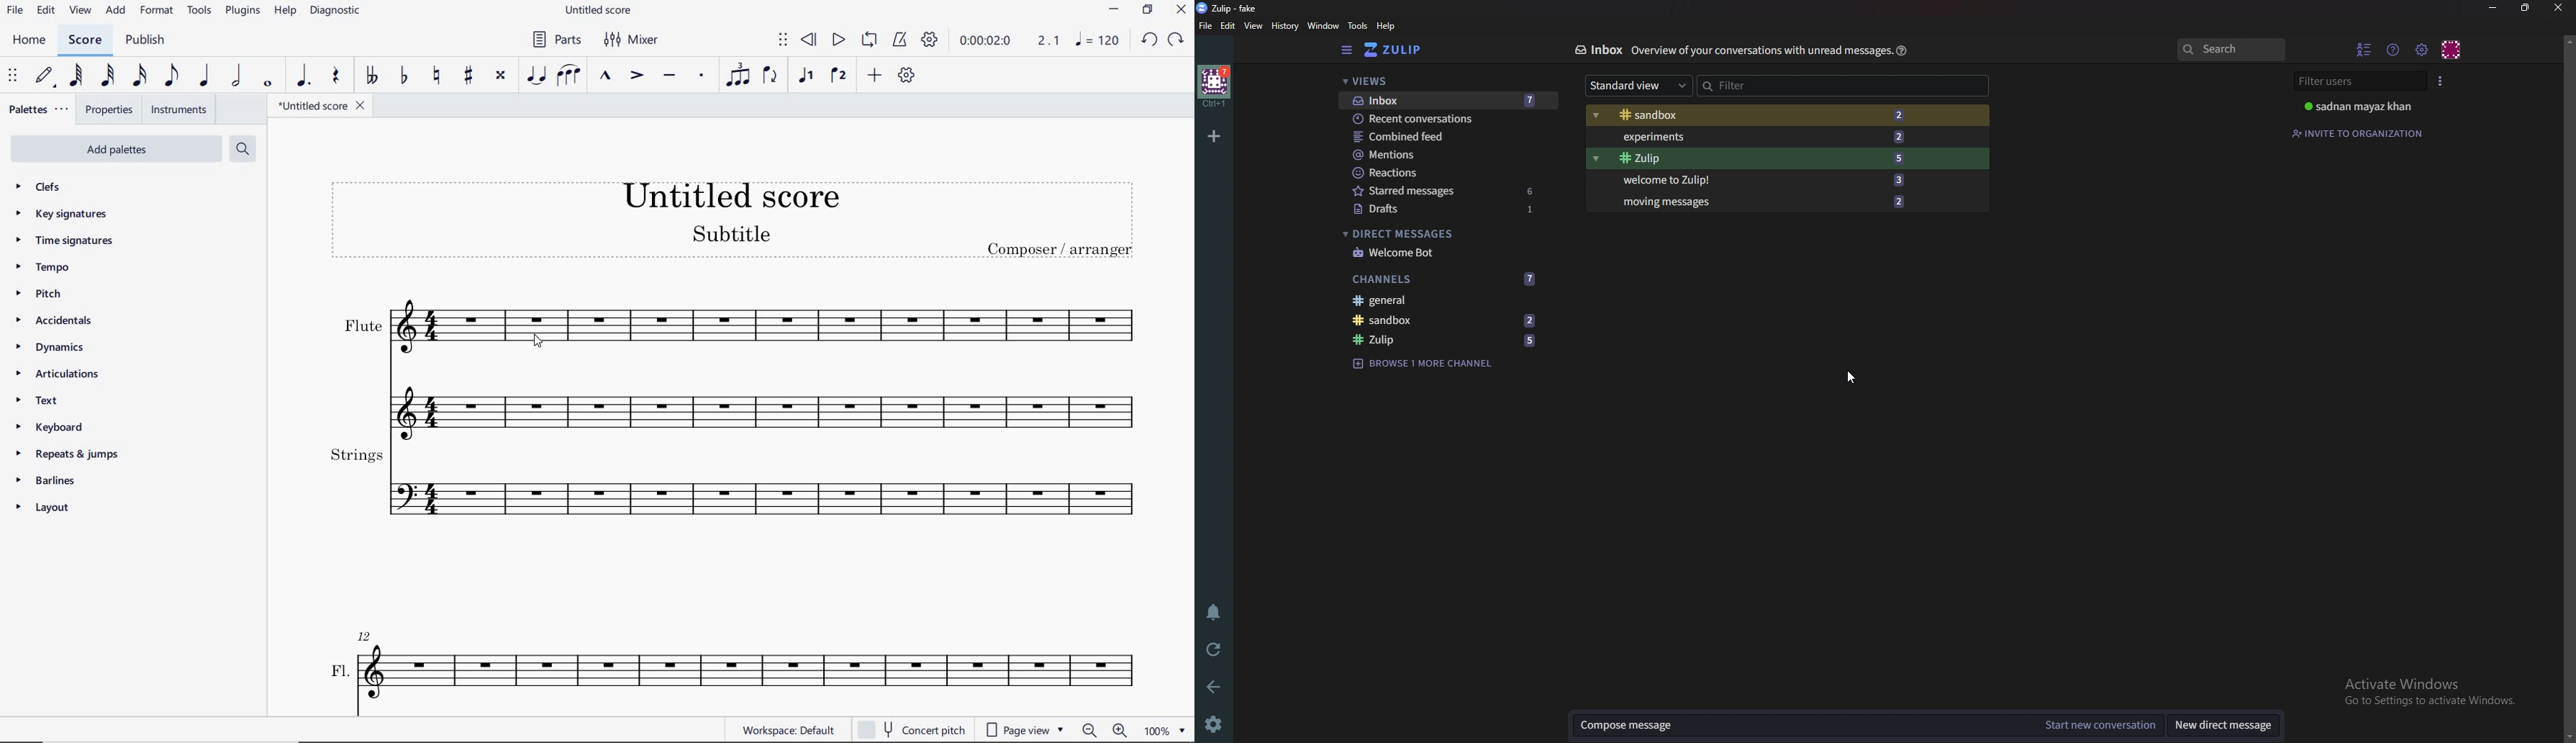  Describe the element at coordinates (637, 76) in the screenshot. I see `ACCENT` at that location.